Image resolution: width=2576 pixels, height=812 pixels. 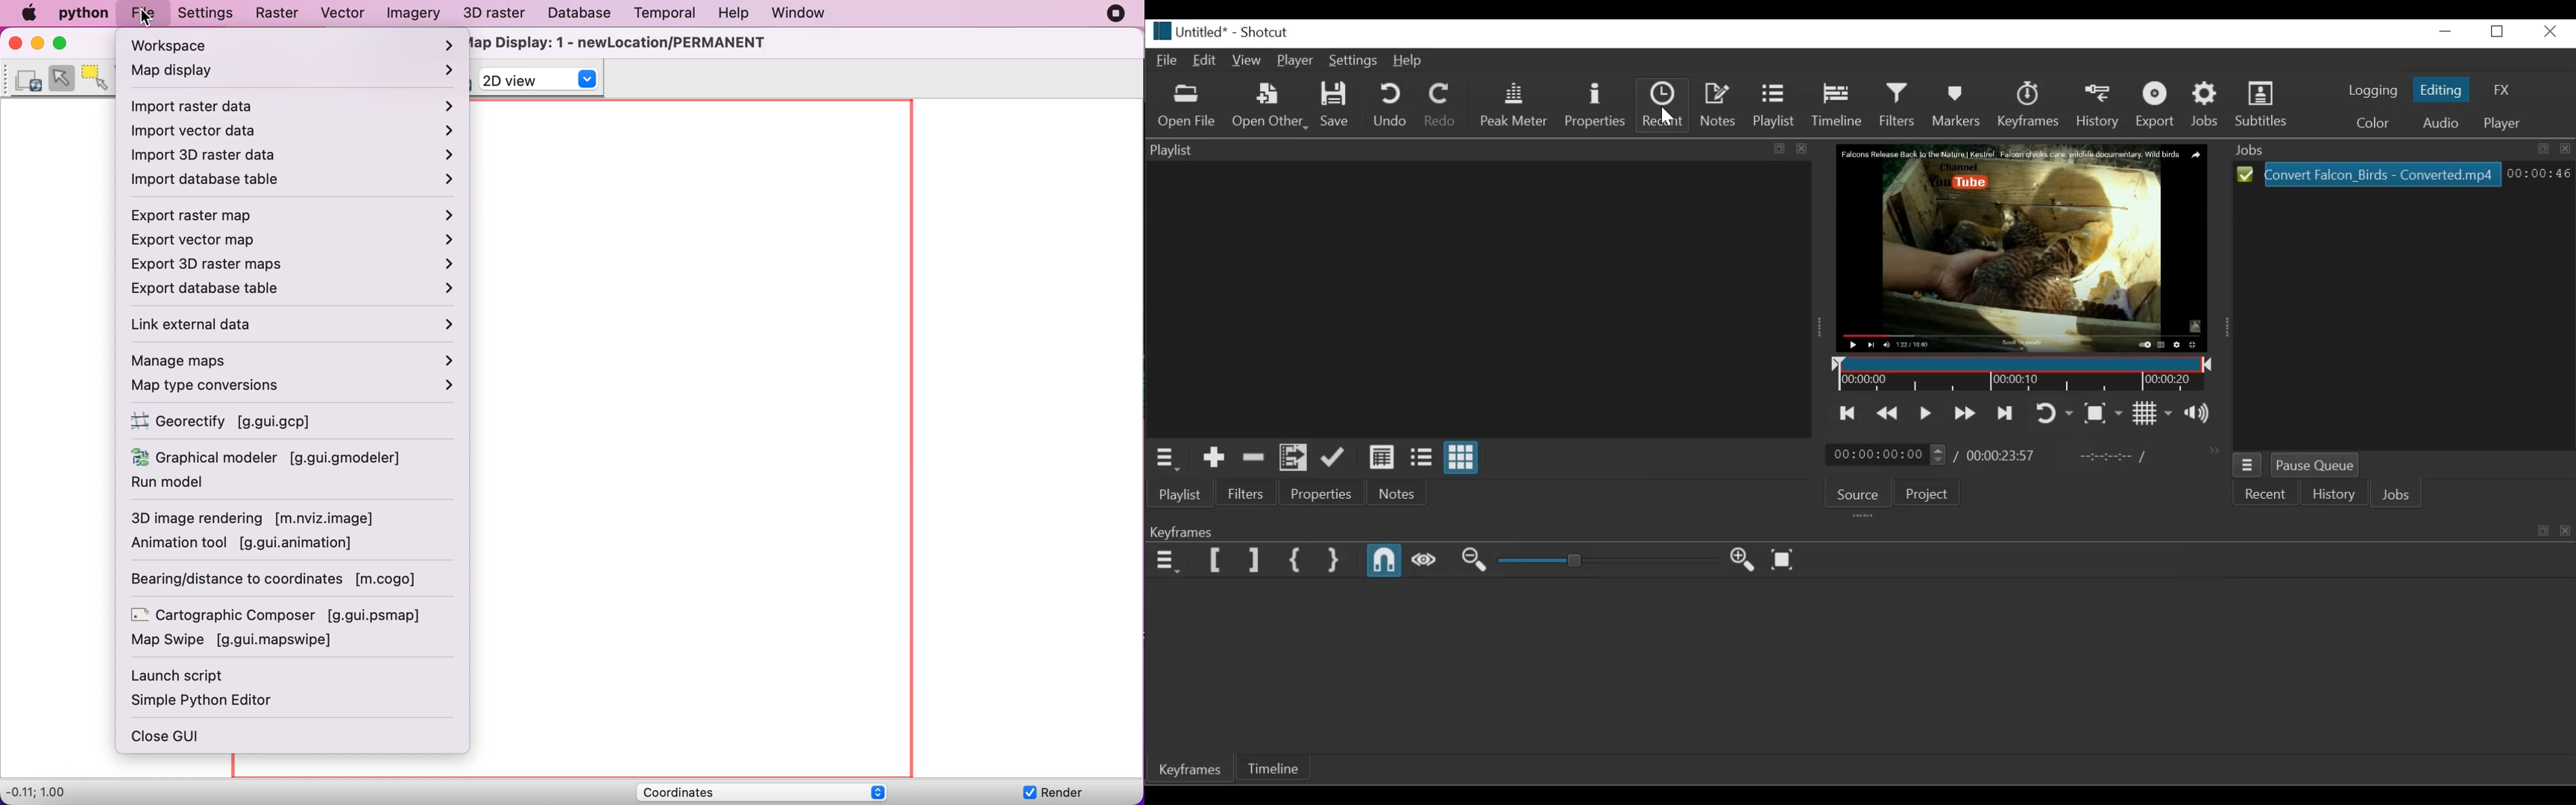 I want to click on Job Menu, so click(x=2248, y=467).